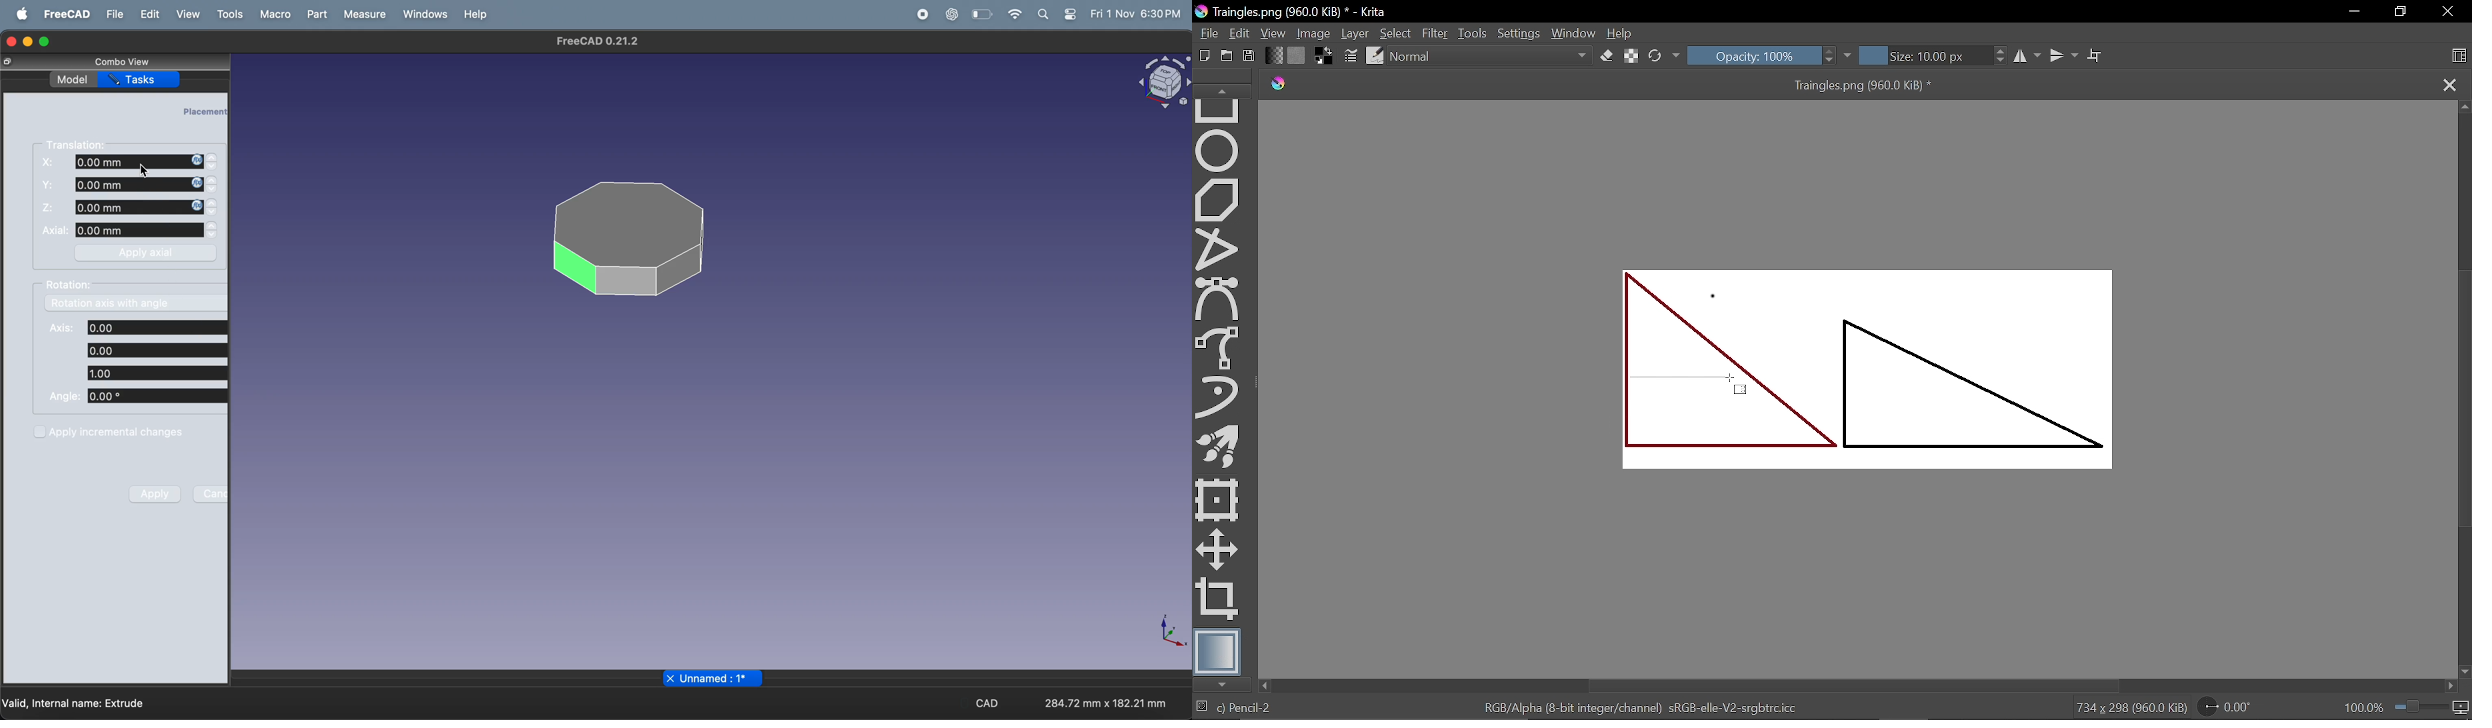  Describe the element at coordinates (187, 15) in the screenshot. I see `view` at that location.